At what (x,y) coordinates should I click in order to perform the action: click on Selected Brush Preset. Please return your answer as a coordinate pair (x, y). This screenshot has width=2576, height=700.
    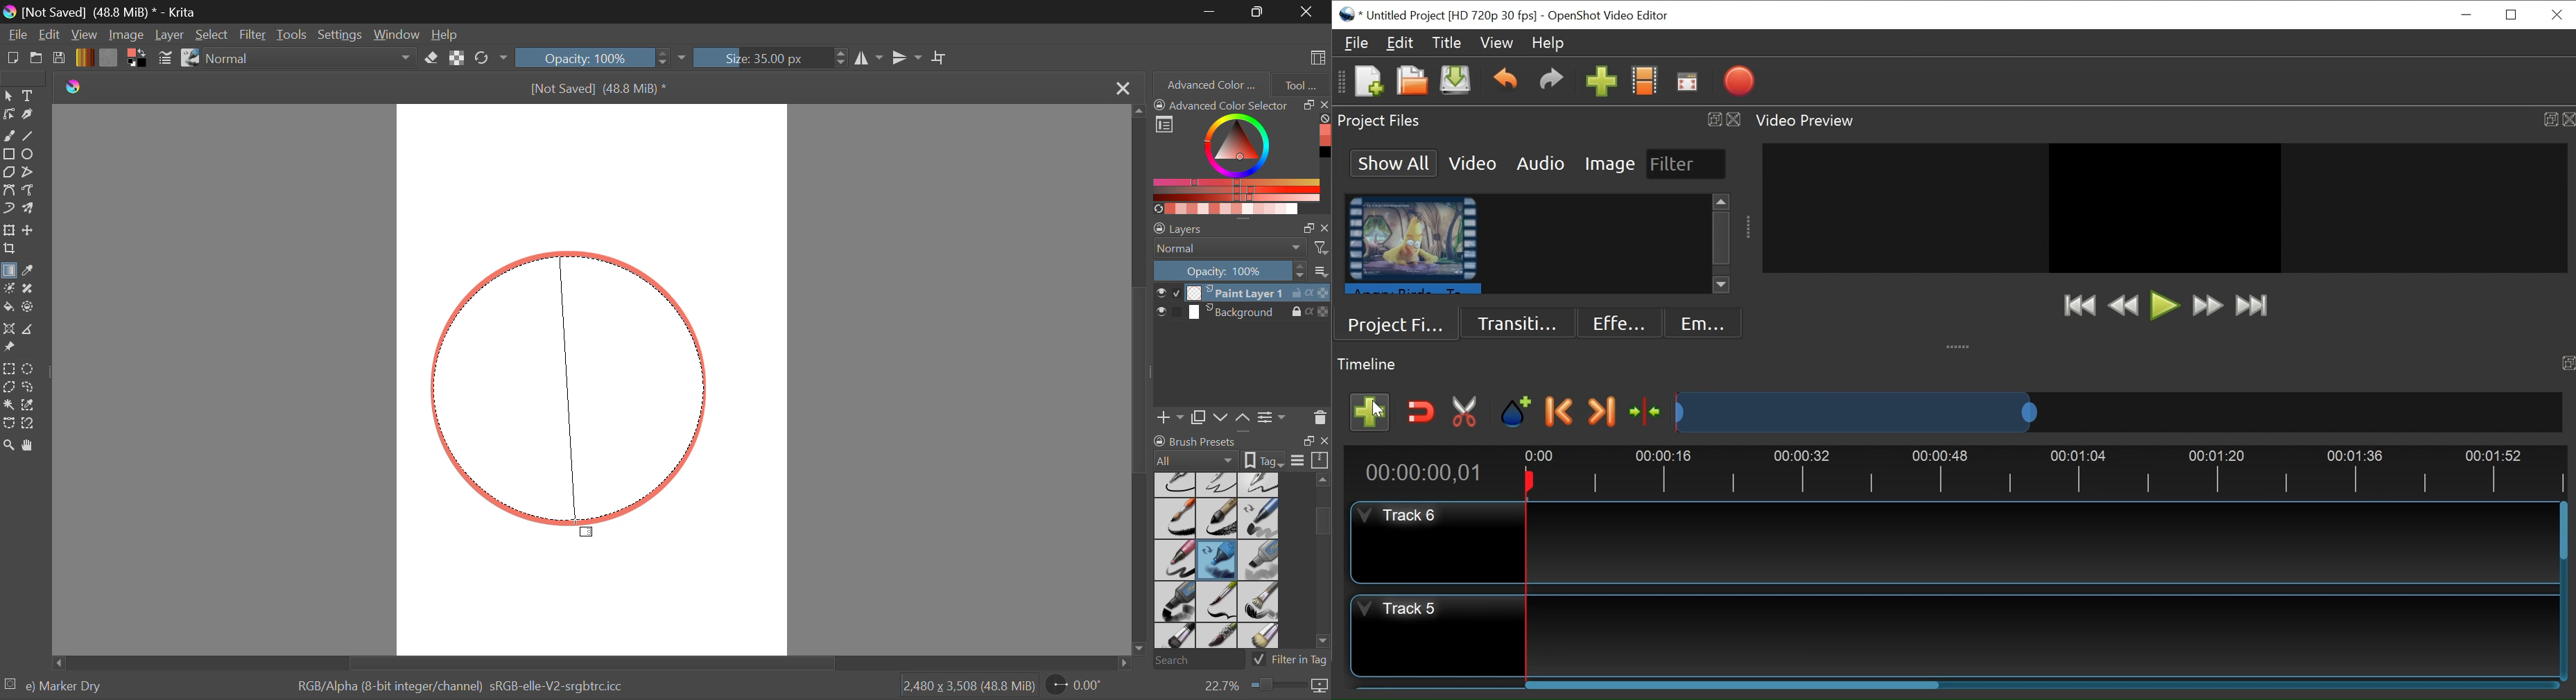
    Looking at the image, I should click on (57, 684).